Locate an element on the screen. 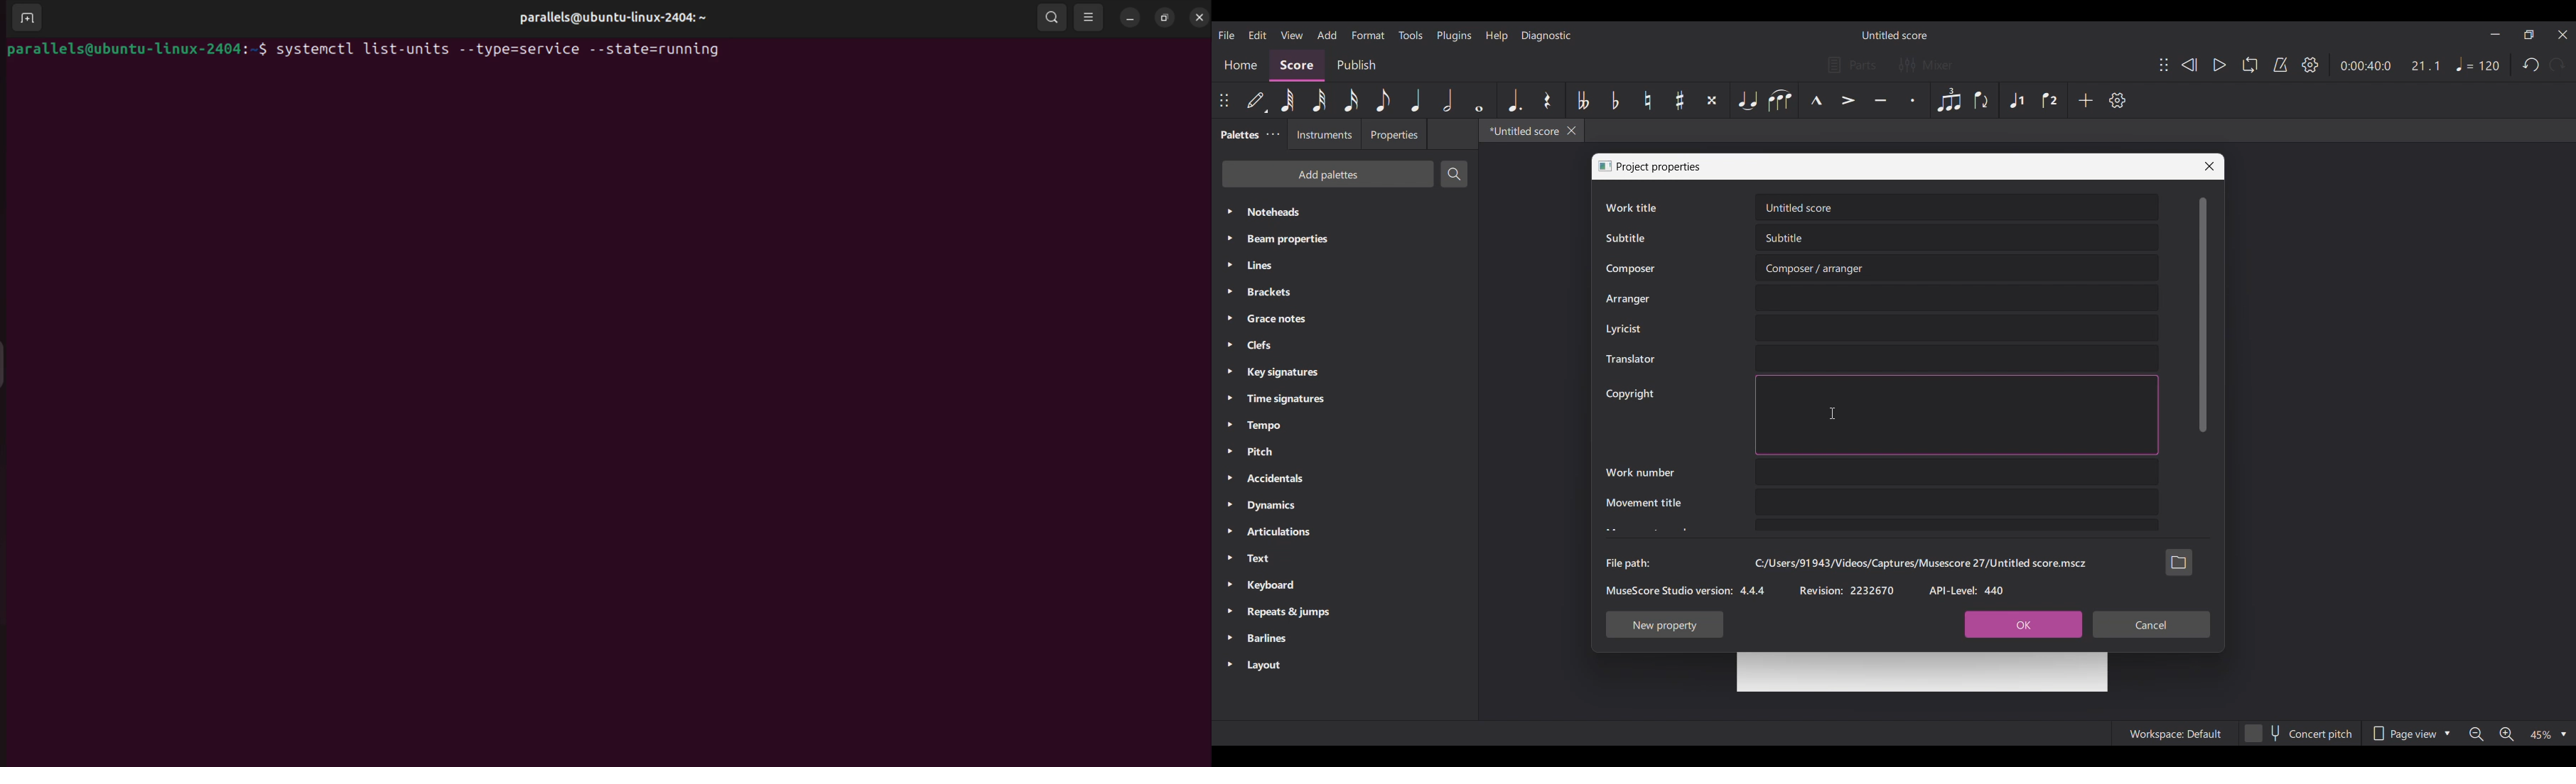 The width and height of the screenshot is (2576, 784). Movement title is located at coordinates (1643, 502).